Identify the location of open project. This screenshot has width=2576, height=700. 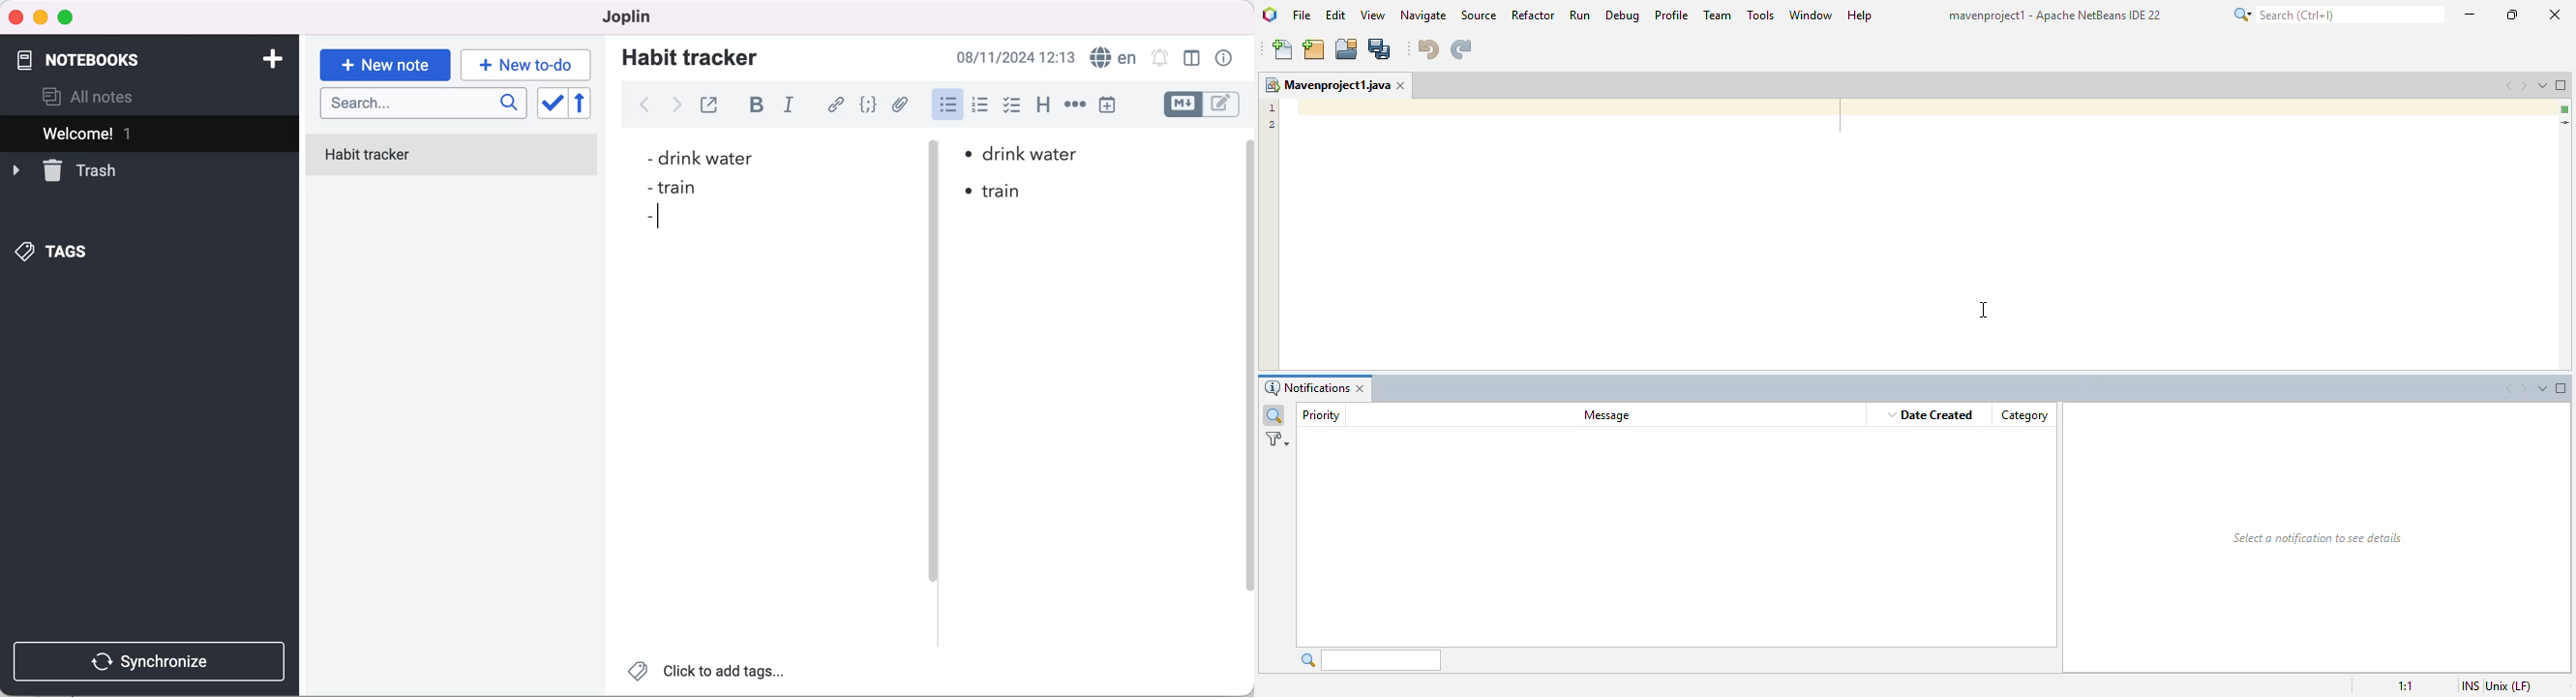
(1347, 48).